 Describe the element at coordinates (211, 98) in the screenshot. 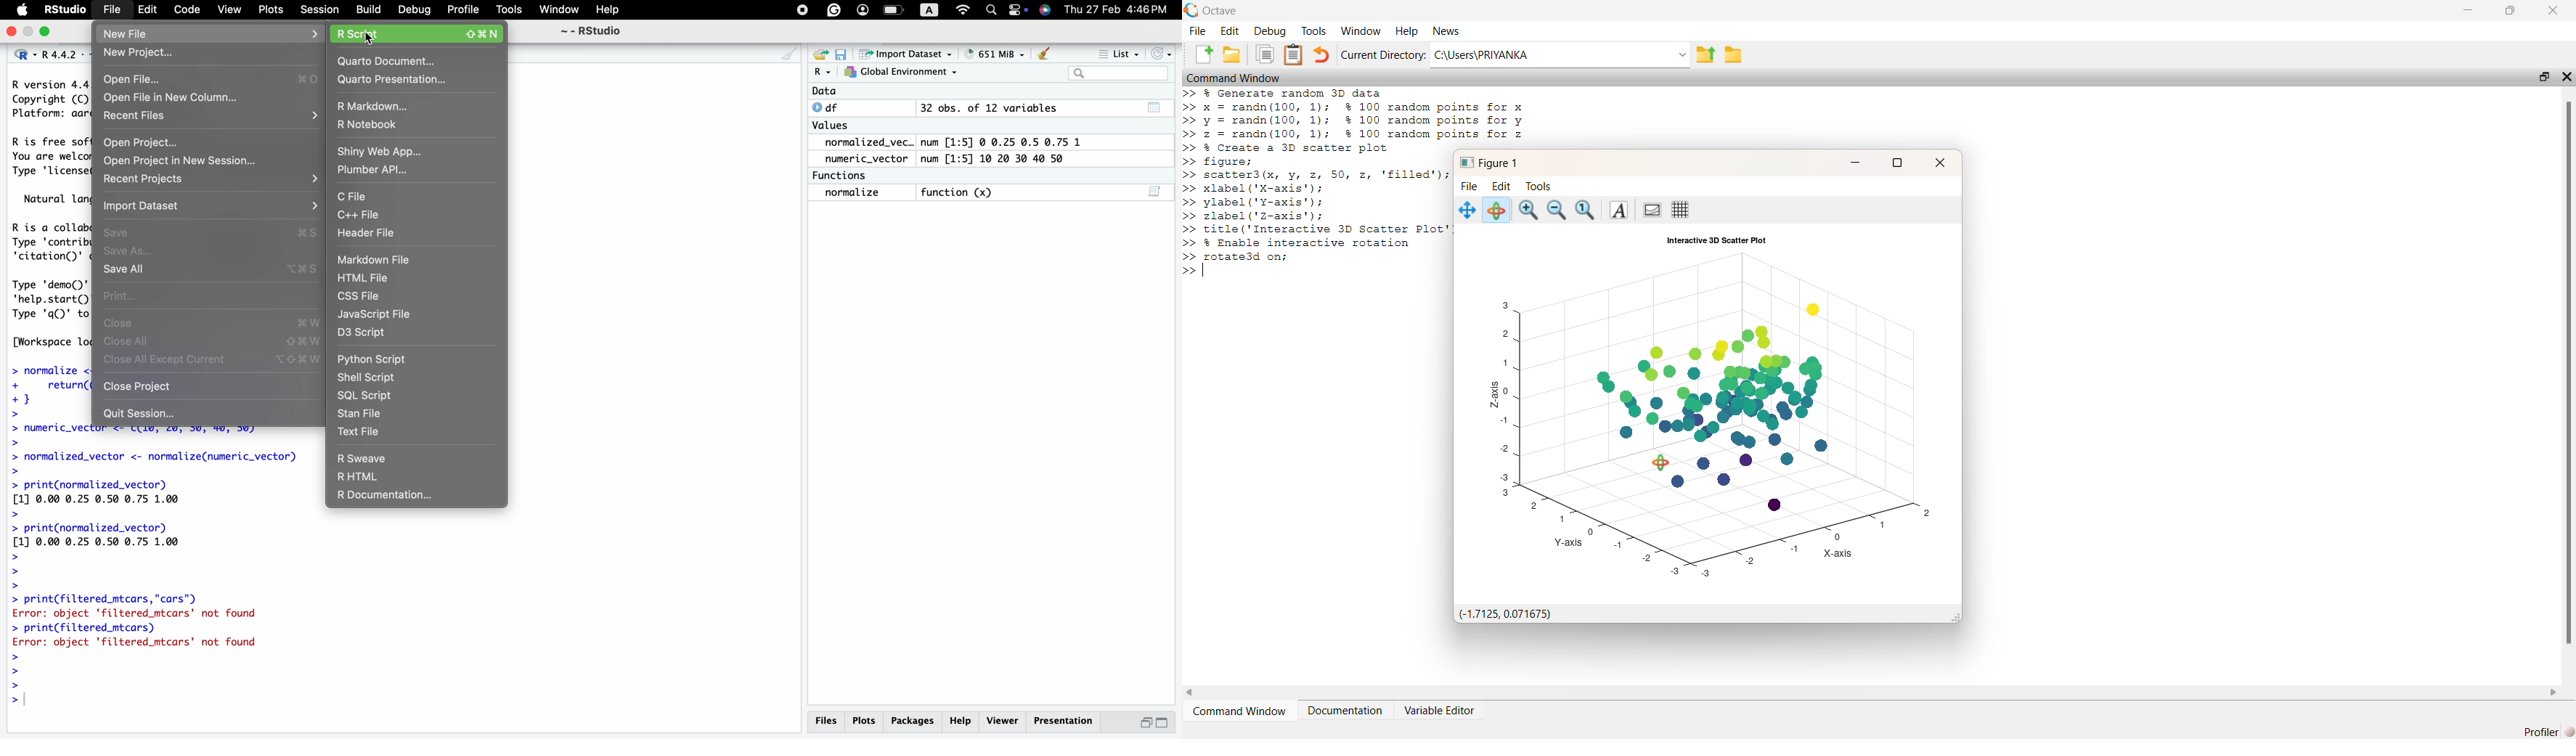

I see `Open File in New Column...` at that location.